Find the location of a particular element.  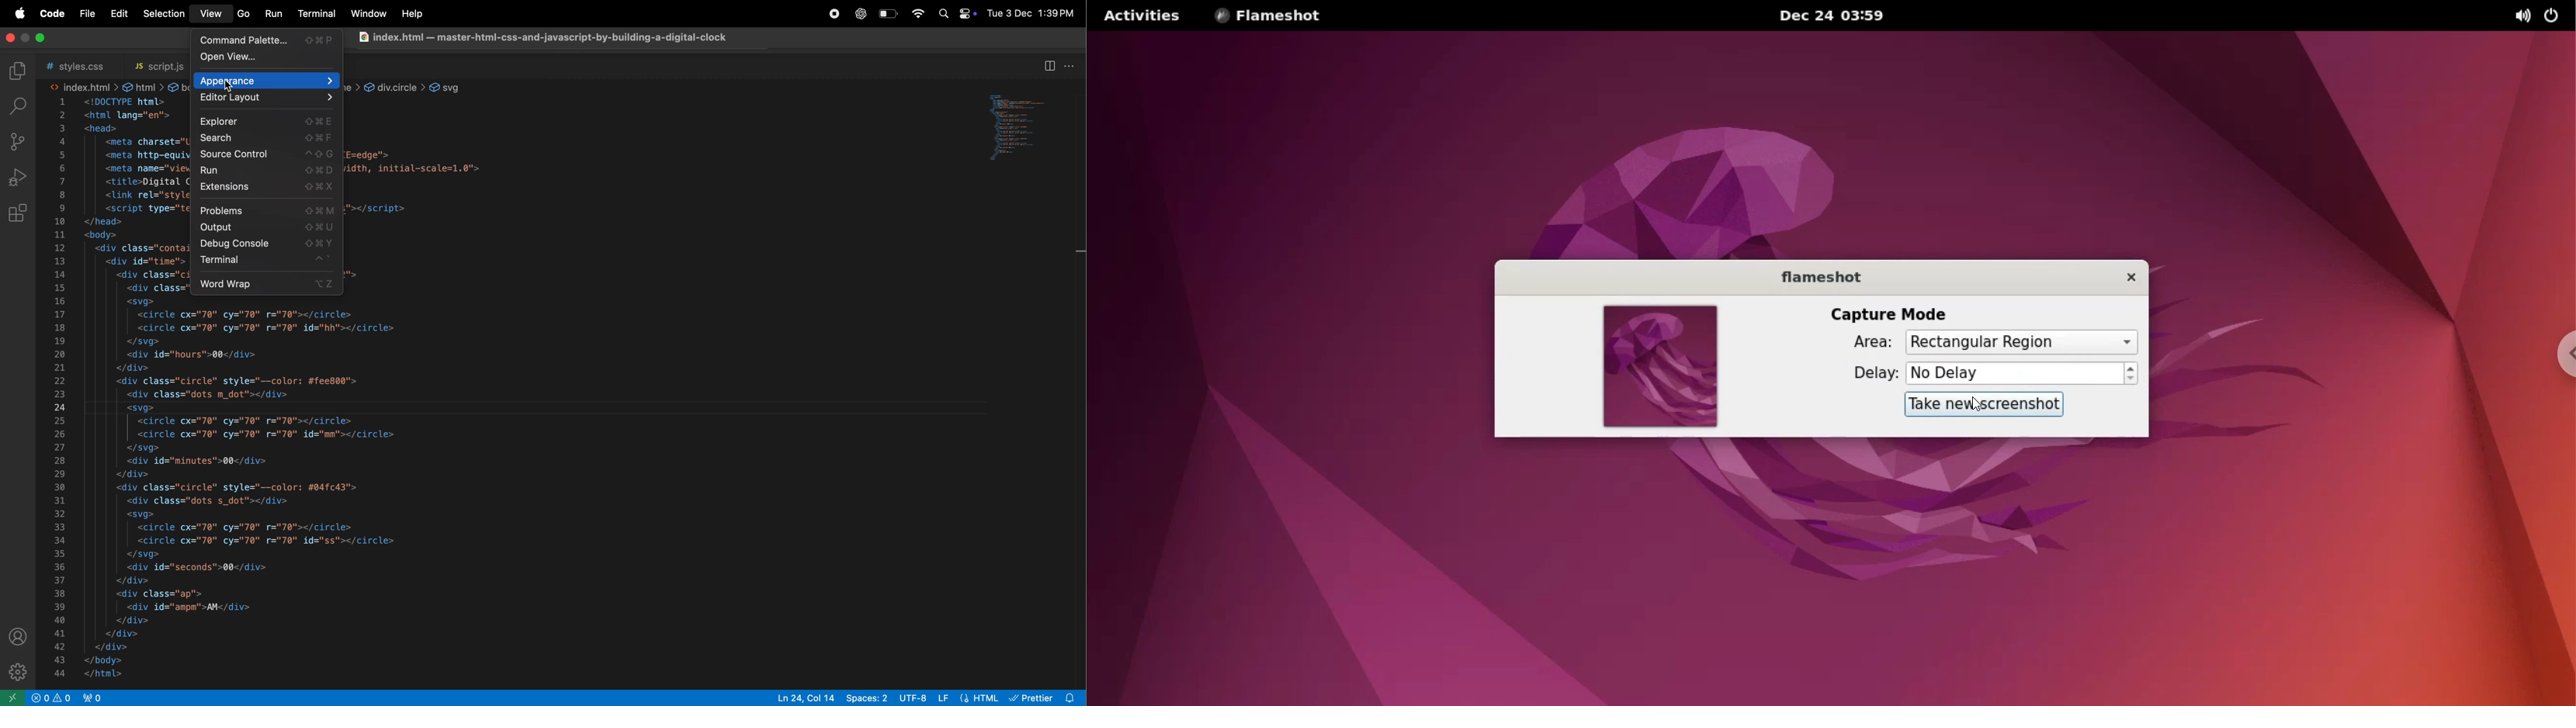

searchbar is located at coordinates (16, 105).